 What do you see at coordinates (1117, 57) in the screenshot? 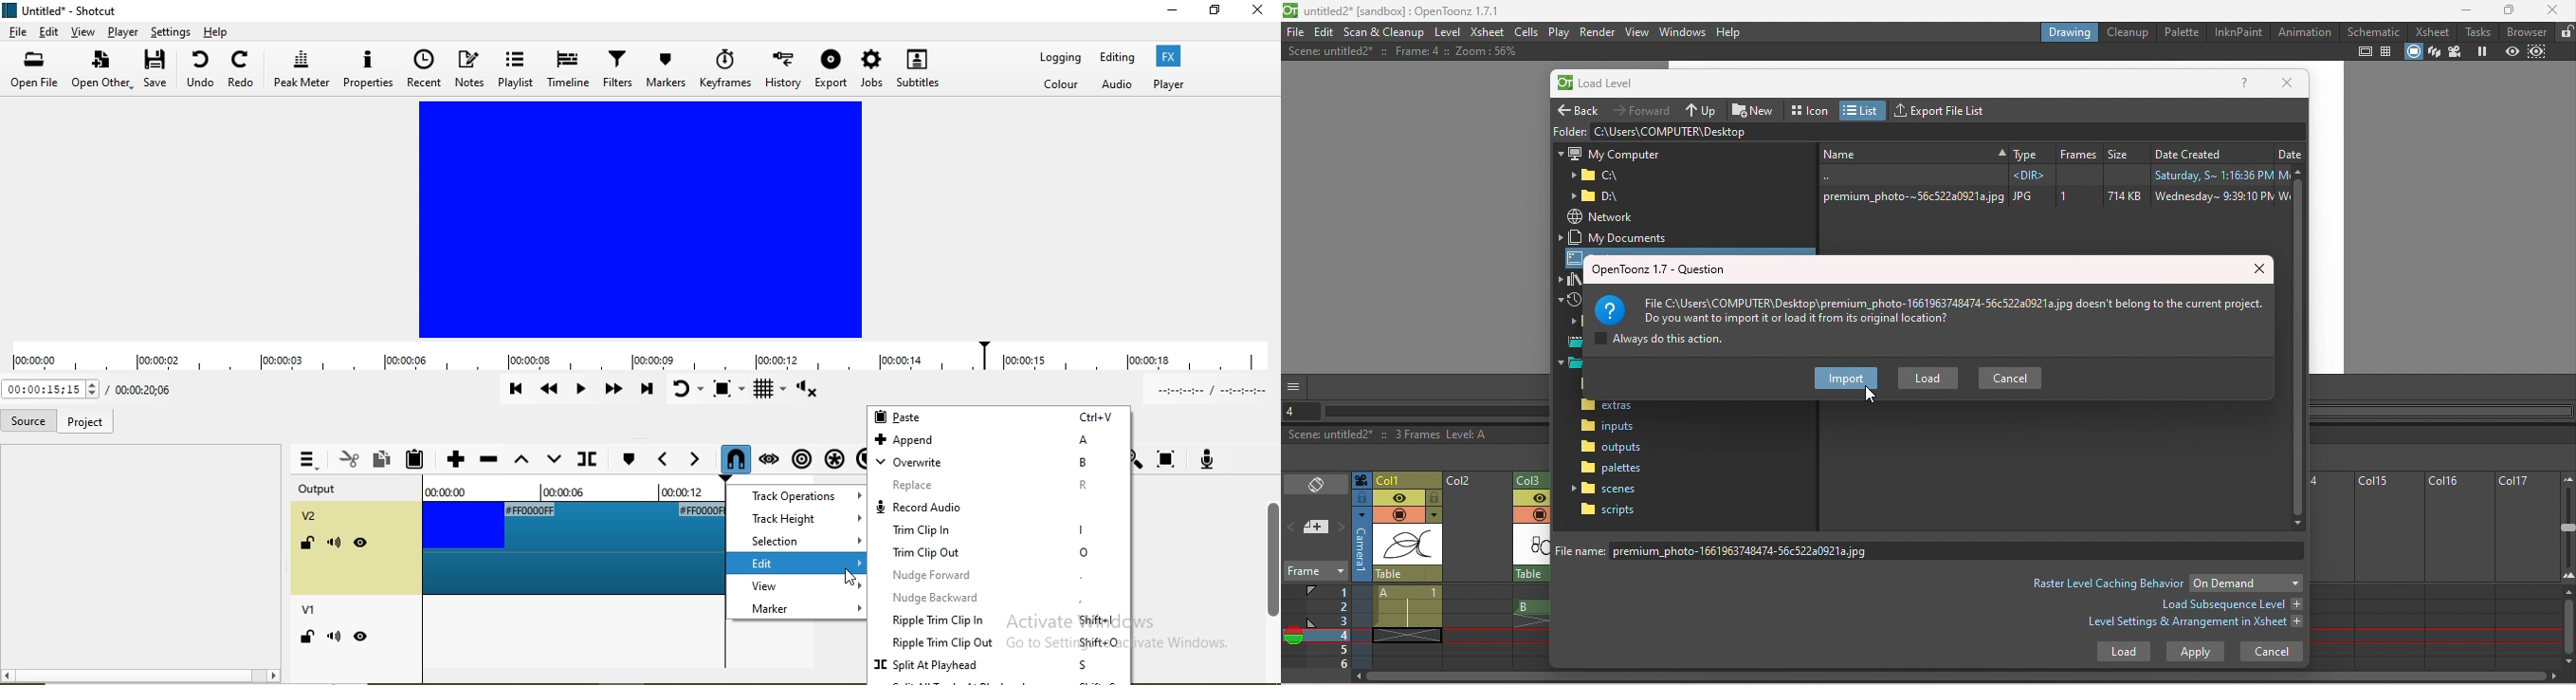
I see `Editing` at bounding box center [1117, 57].